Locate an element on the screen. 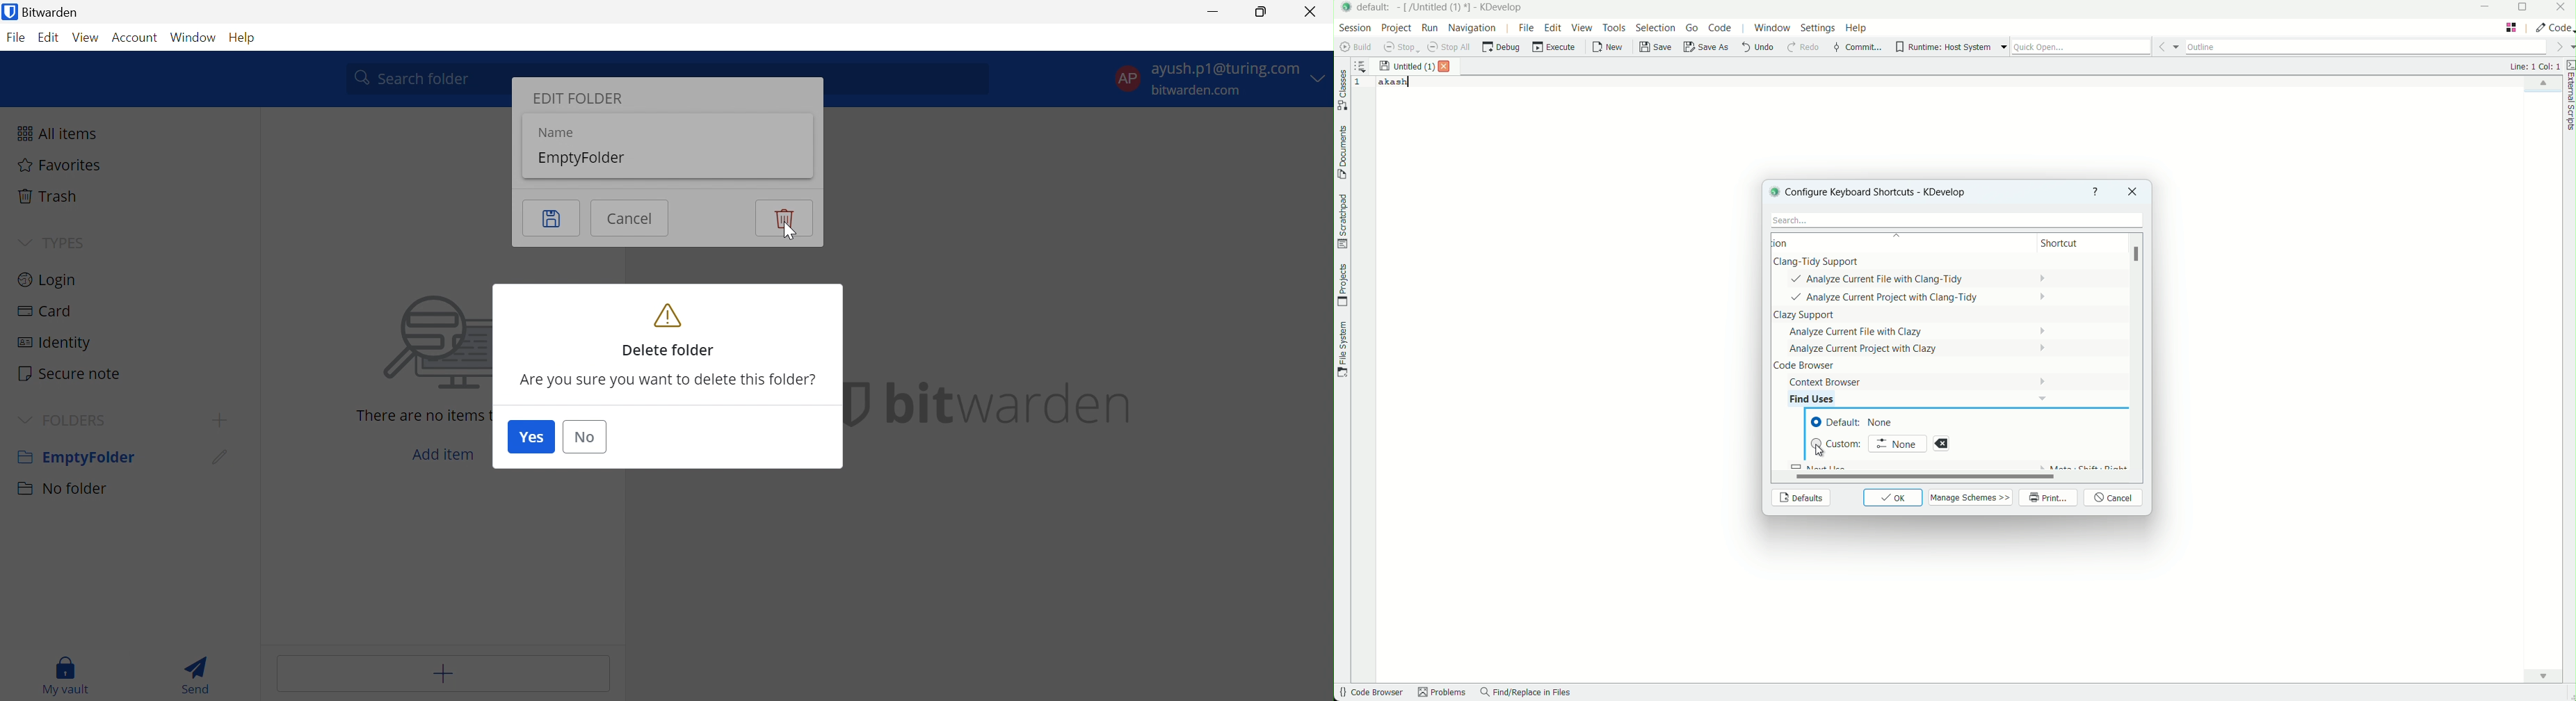 Image resolution: width=2576 pixels, height=728 pixels. print is located at coordinates (2049, 498).